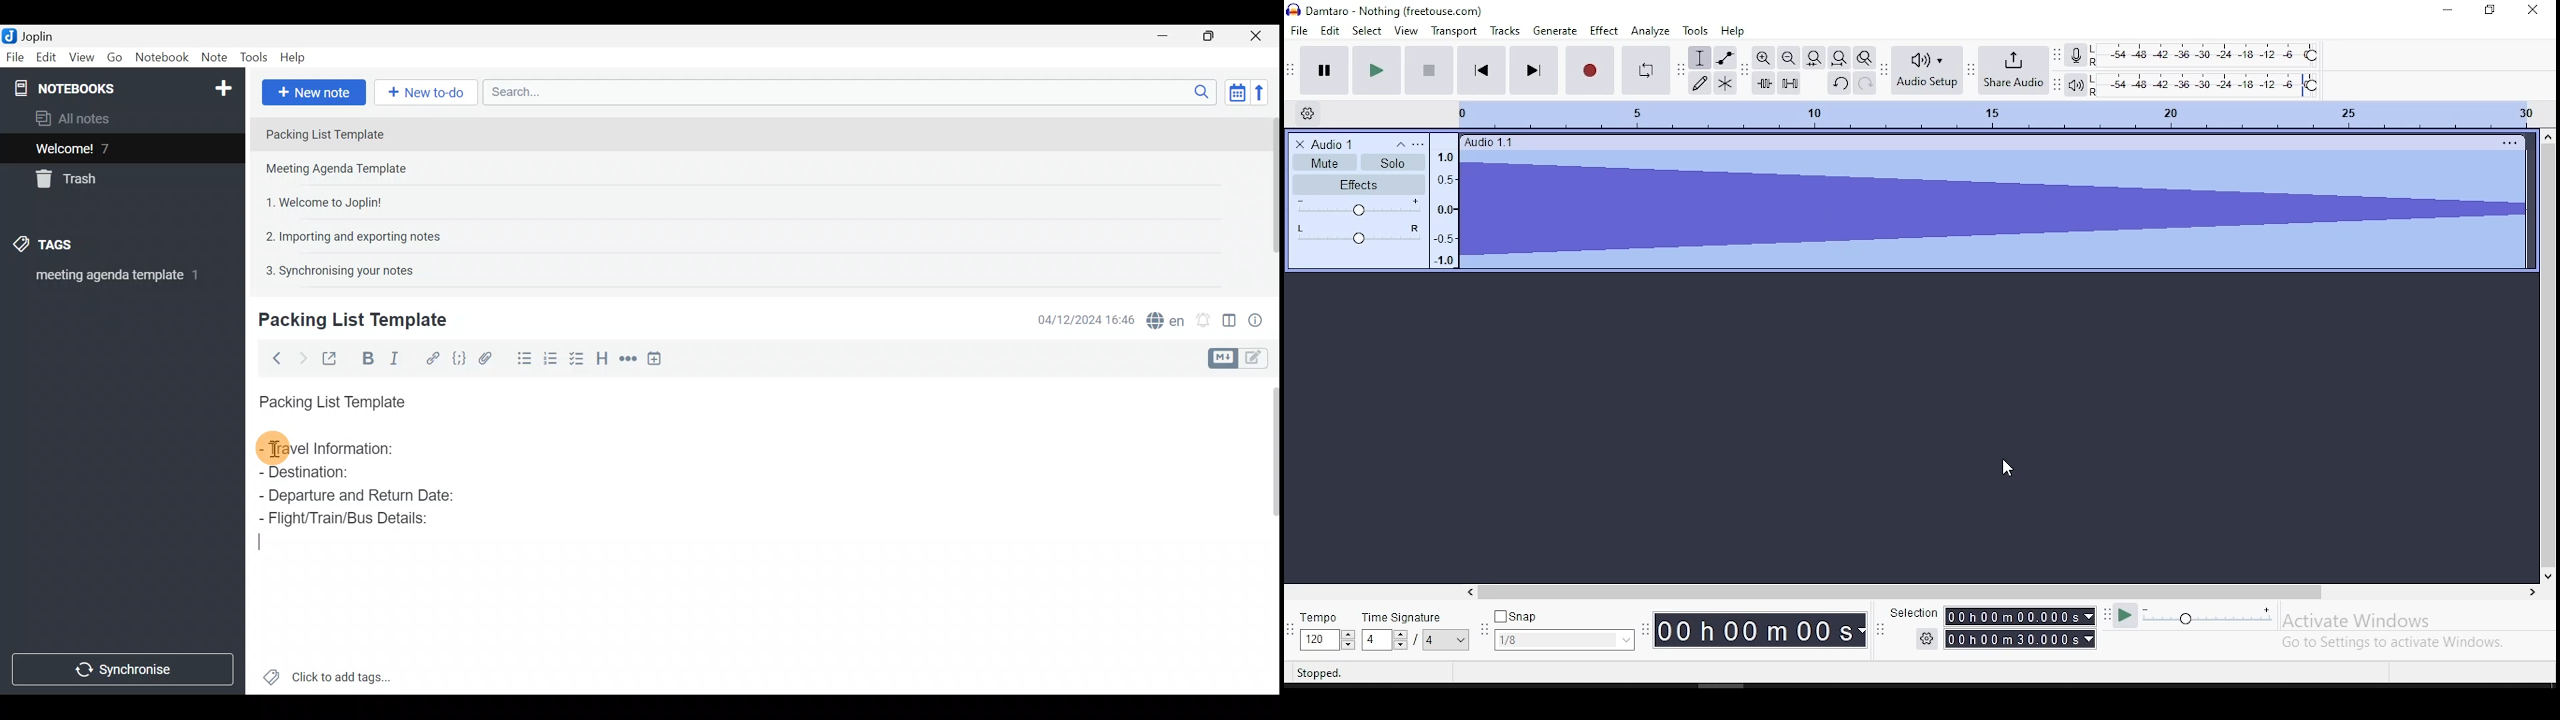  Describe the element at coordinates (274, 358) in the screenshot. I see `Back` at that location.